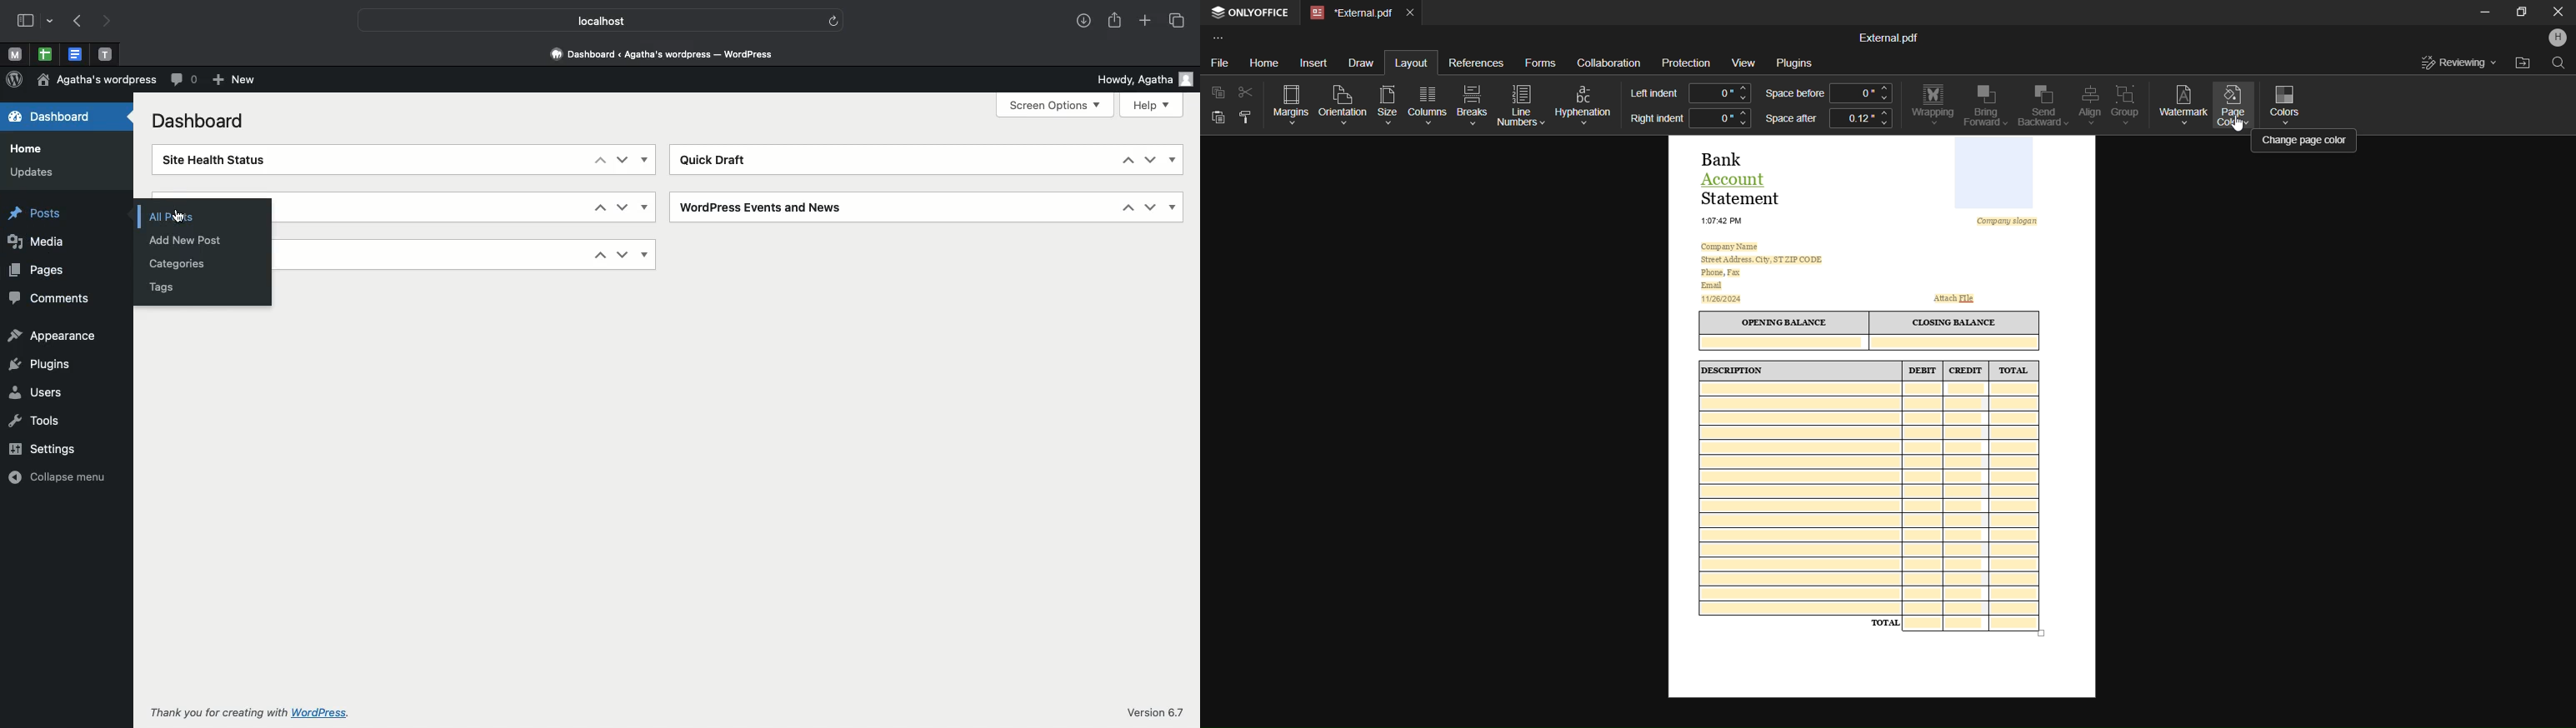 The image size is (2576, 728). Describe the element at coordinates (31, 172) in the screenshot. I see `Updates` at that location.